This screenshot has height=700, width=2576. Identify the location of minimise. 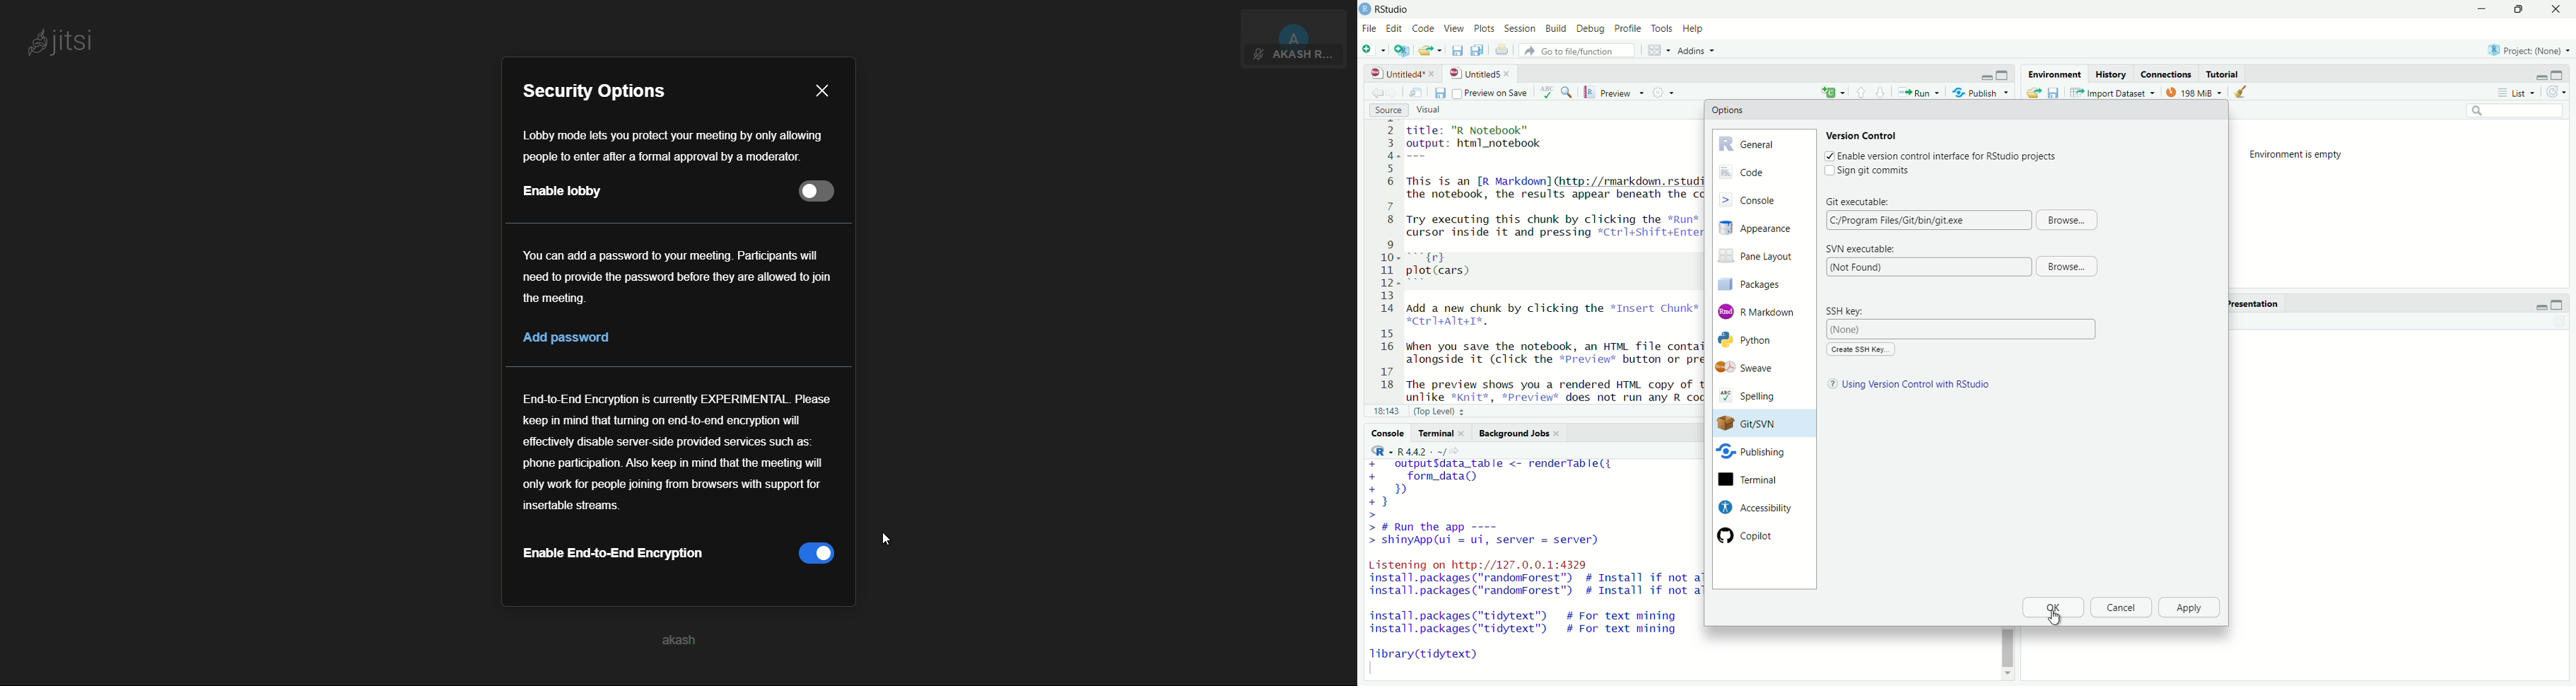
(2479, 10).